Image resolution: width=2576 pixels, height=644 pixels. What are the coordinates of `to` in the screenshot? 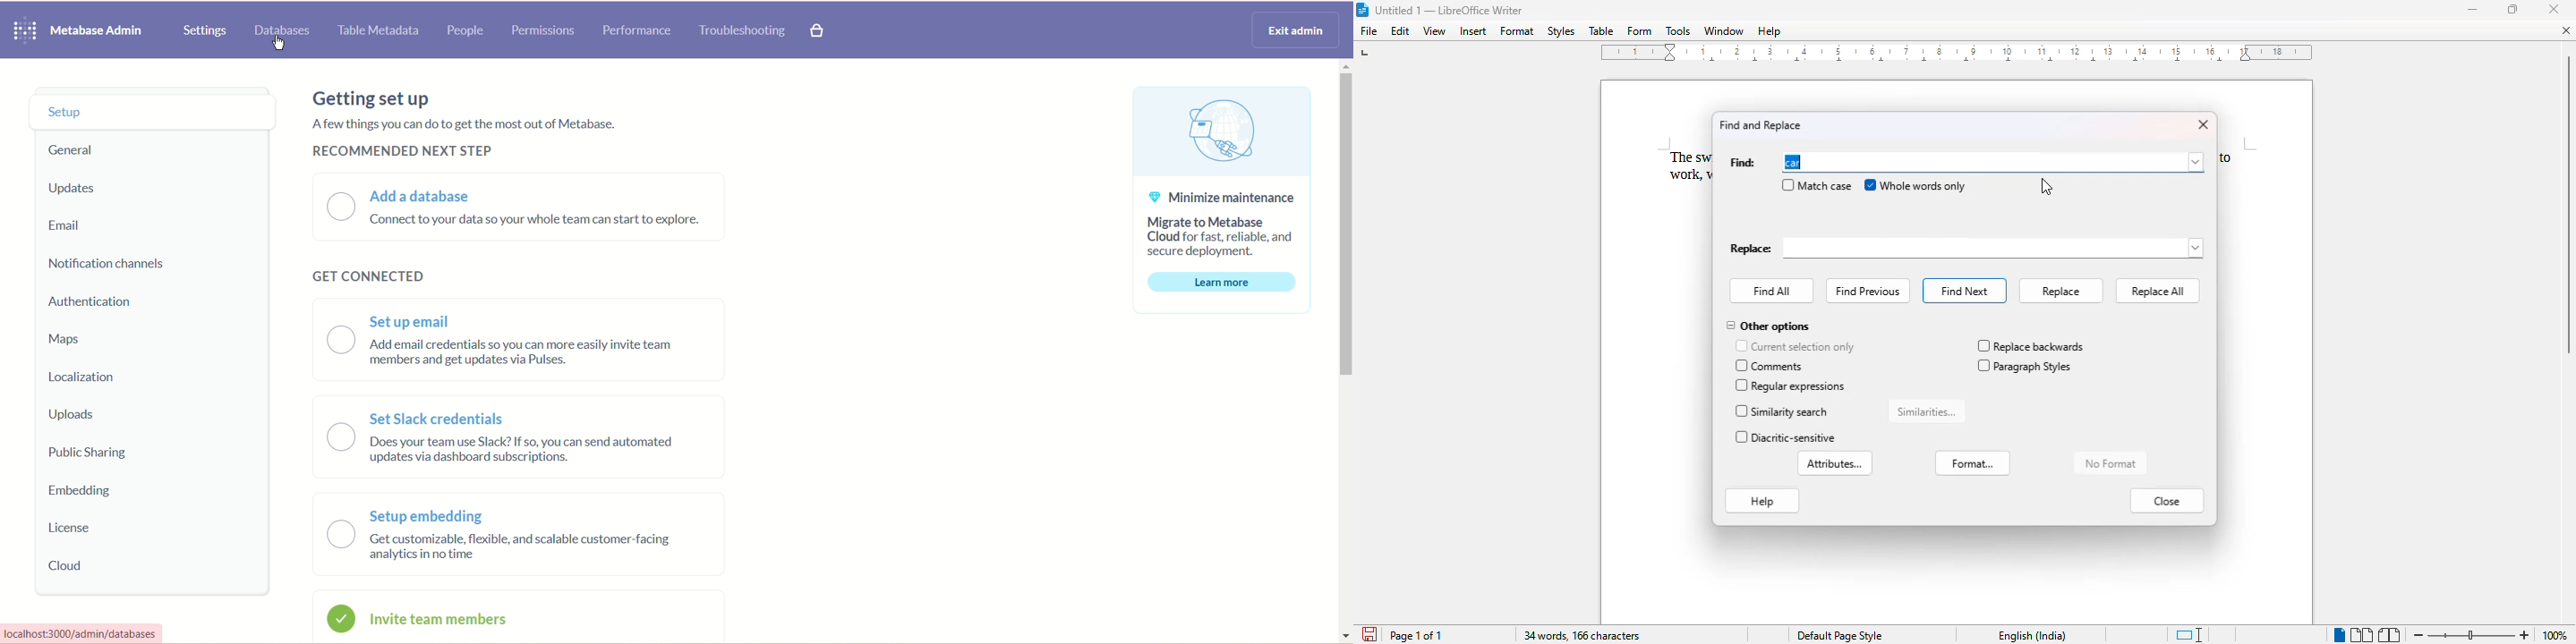 It's located at (2225, 157).